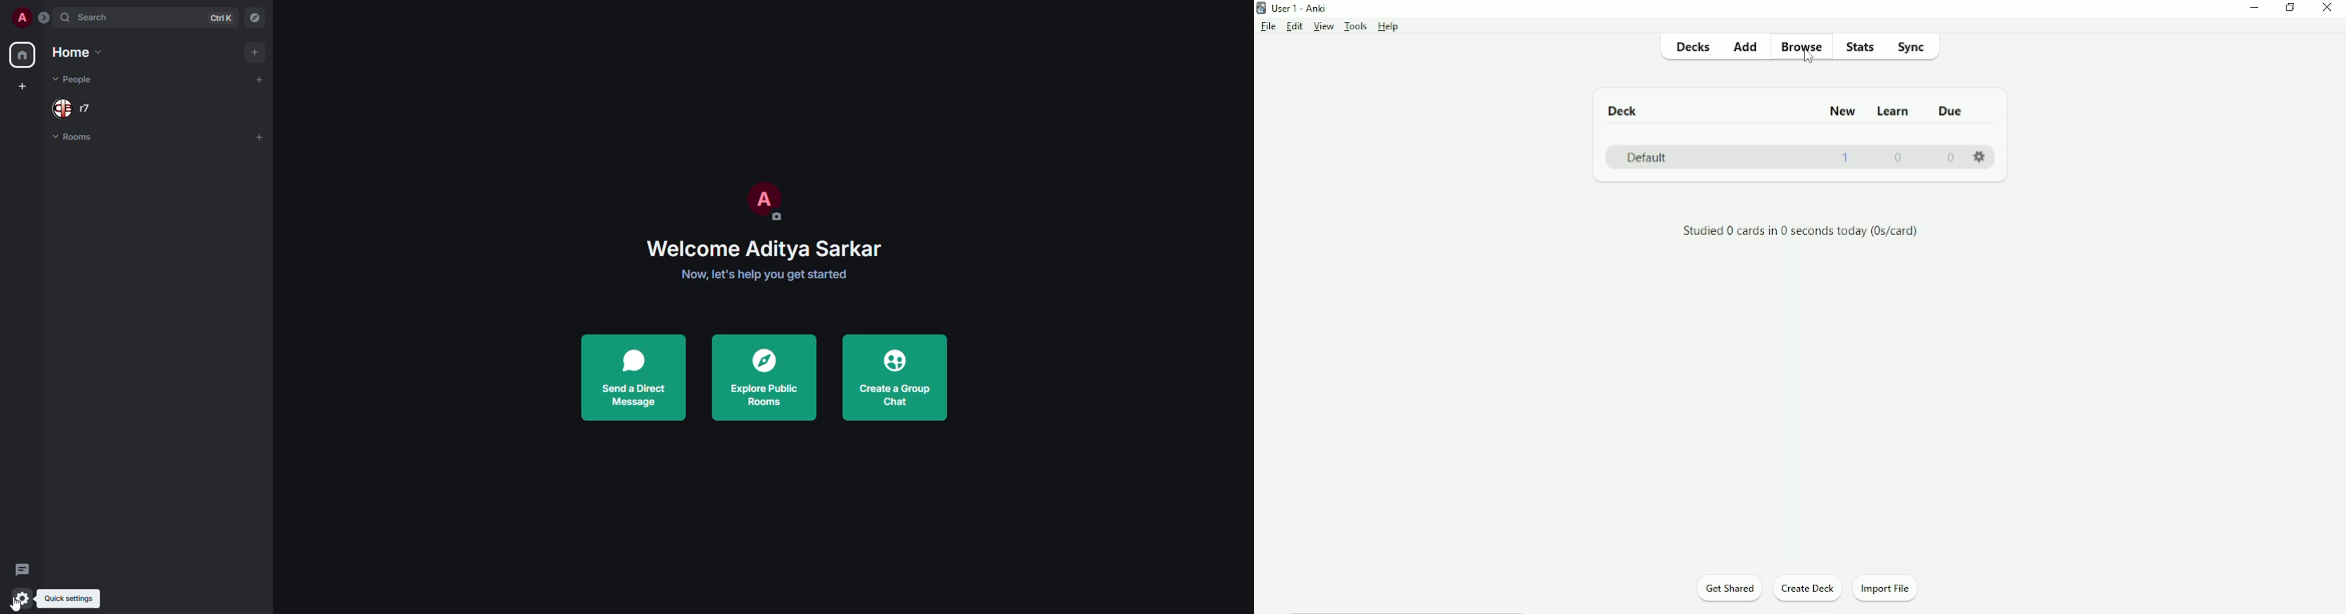 Image resolution: width=2352 pixels, height=616 pixels. What do you see at coordinates (1808, 58) in the screenshot?
I see `cursor` at bounding box center [1808, 58].